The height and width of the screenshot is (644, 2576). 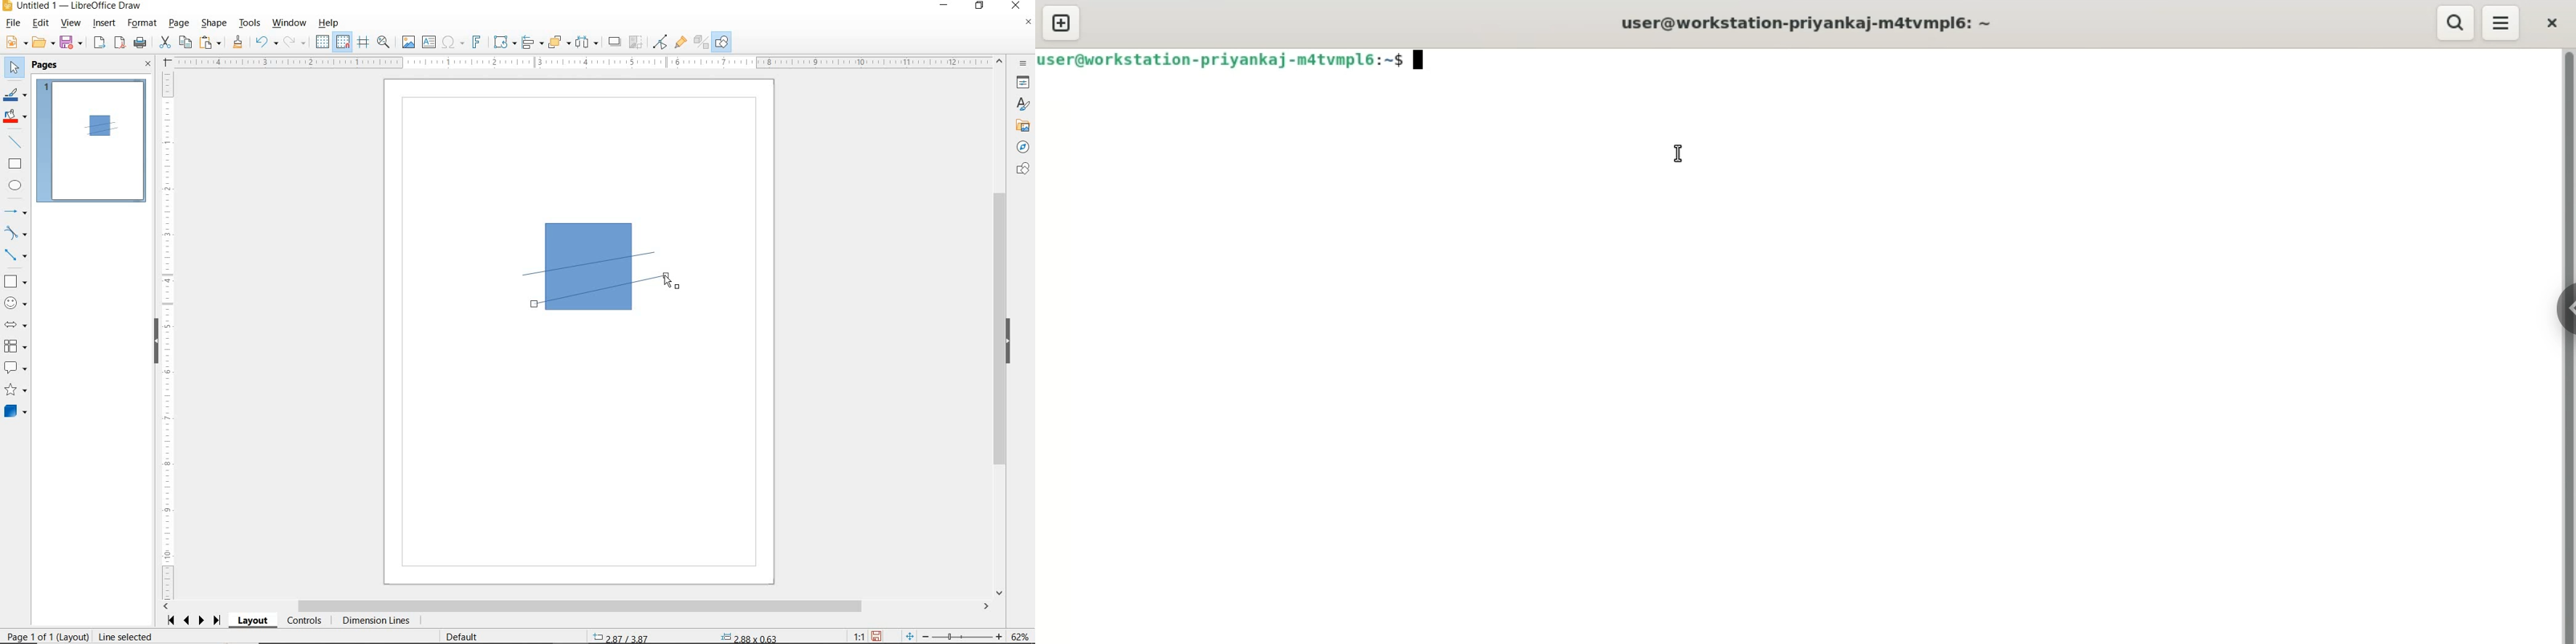 I want to click on EXPORT, so click(x=100, y=44).